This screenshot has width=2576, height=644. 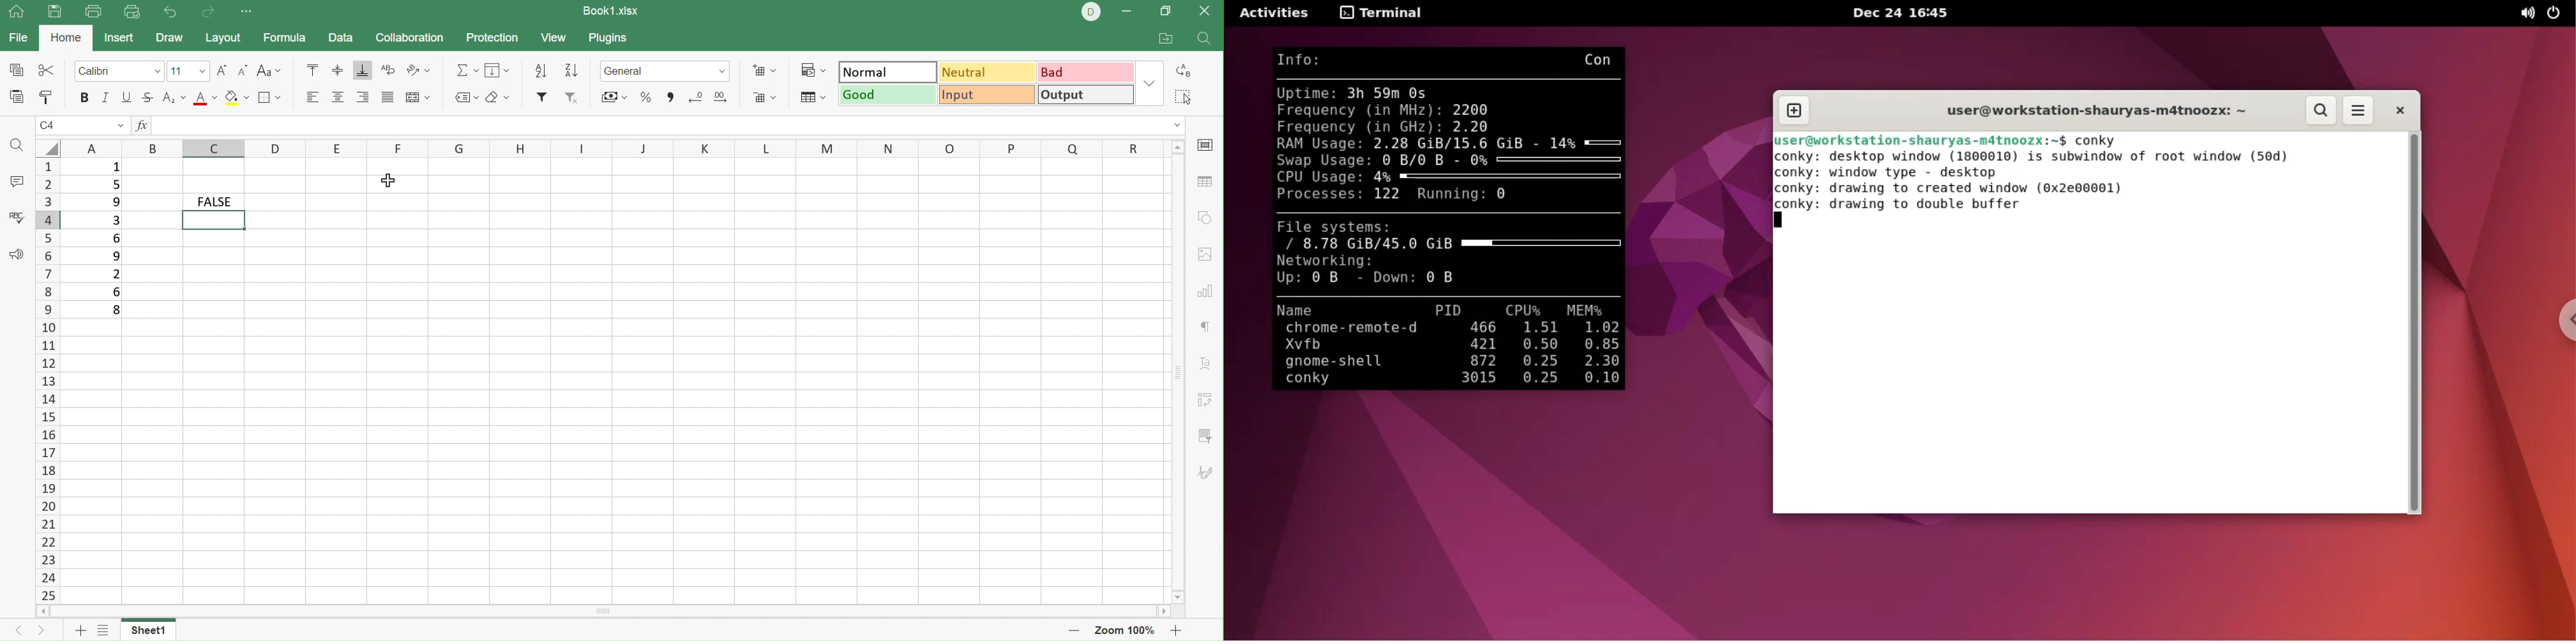 What do you see at coordinates (1210, 400) in the screenshot?
I see `Pivot table settings` at bounding box center [1210, 400].